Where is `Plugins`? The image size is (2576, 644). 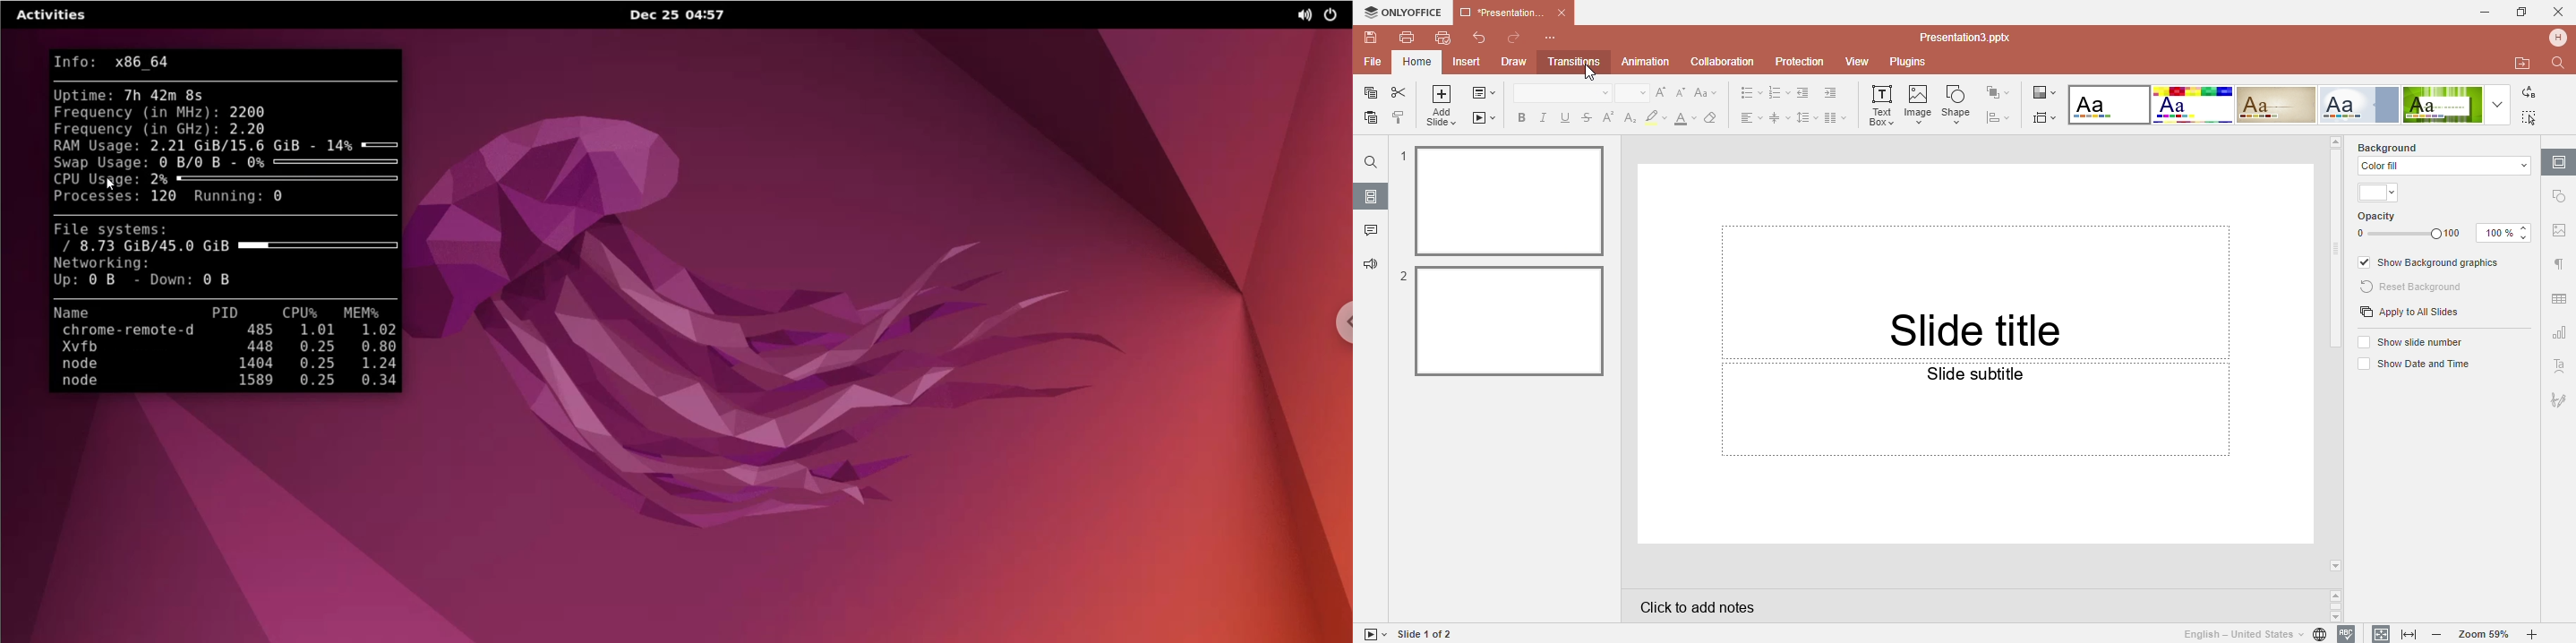
Plugins is located at coordinates (1916, 63).